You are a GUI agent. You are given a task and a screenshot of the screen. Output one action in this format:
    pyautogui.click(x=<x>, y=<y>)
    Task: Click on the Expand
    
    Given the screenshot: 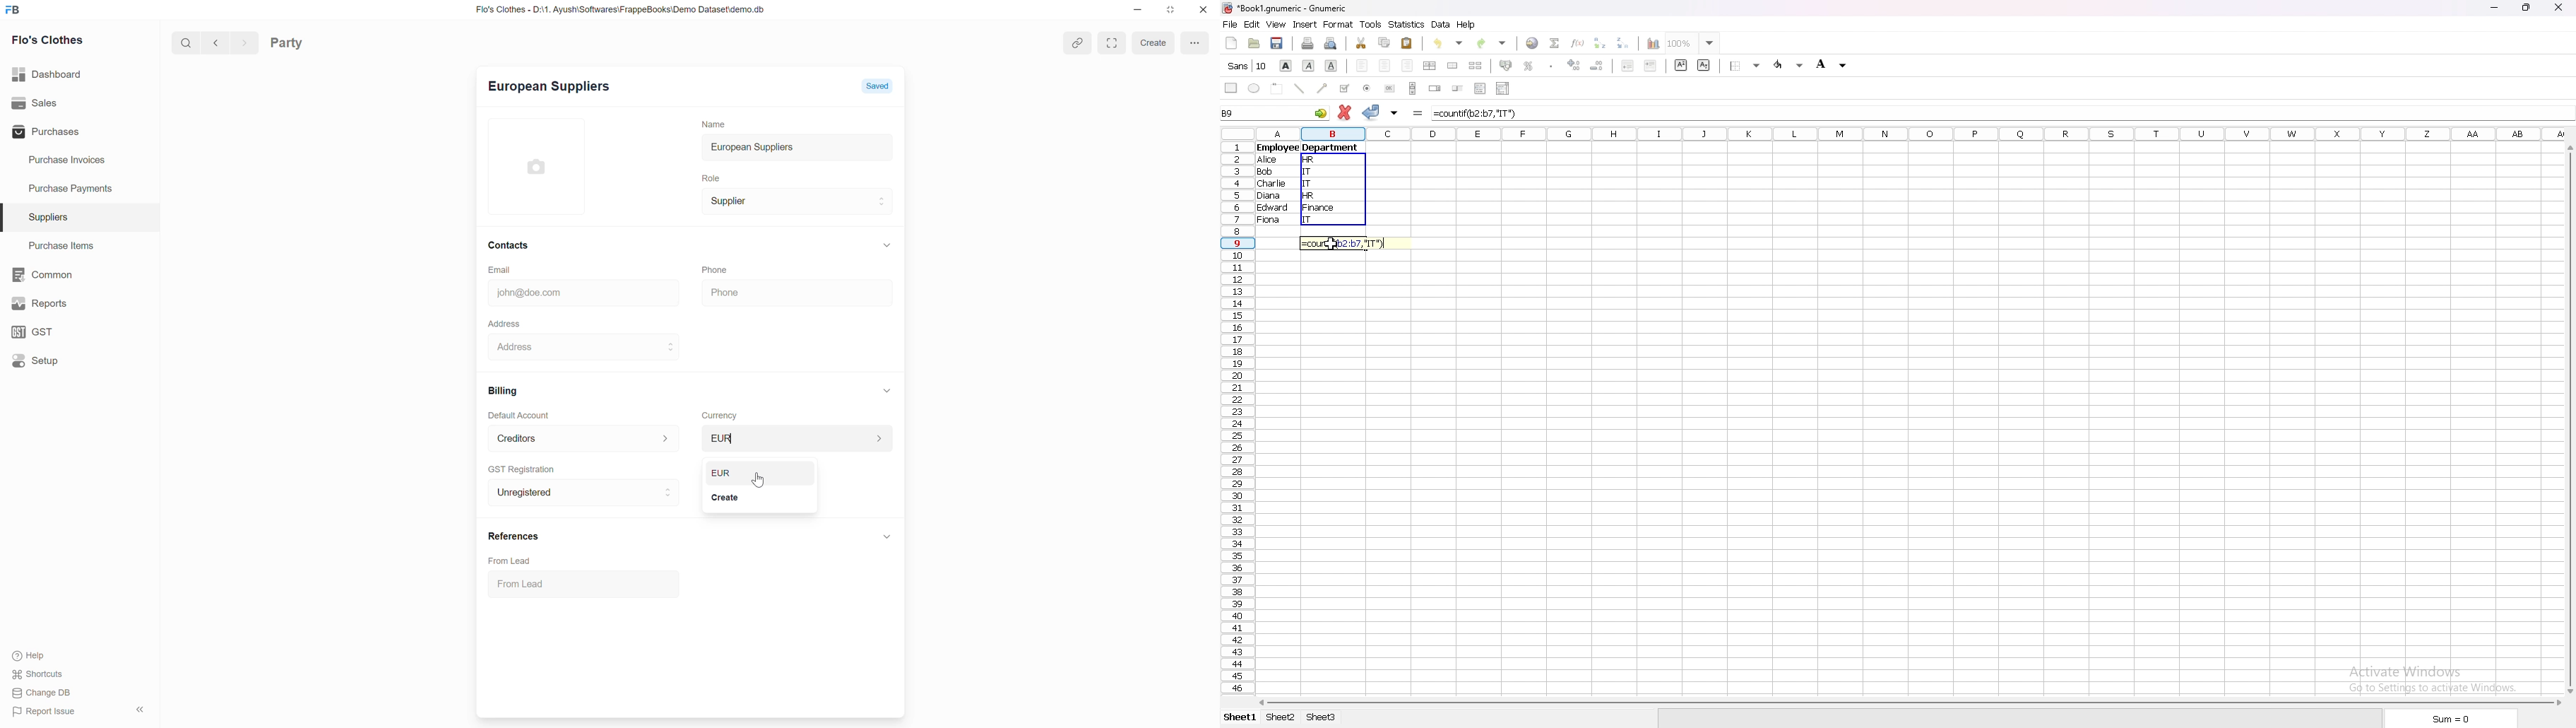 What is the action you would take?
    pyautogui.click(x=1112, y=43)
    